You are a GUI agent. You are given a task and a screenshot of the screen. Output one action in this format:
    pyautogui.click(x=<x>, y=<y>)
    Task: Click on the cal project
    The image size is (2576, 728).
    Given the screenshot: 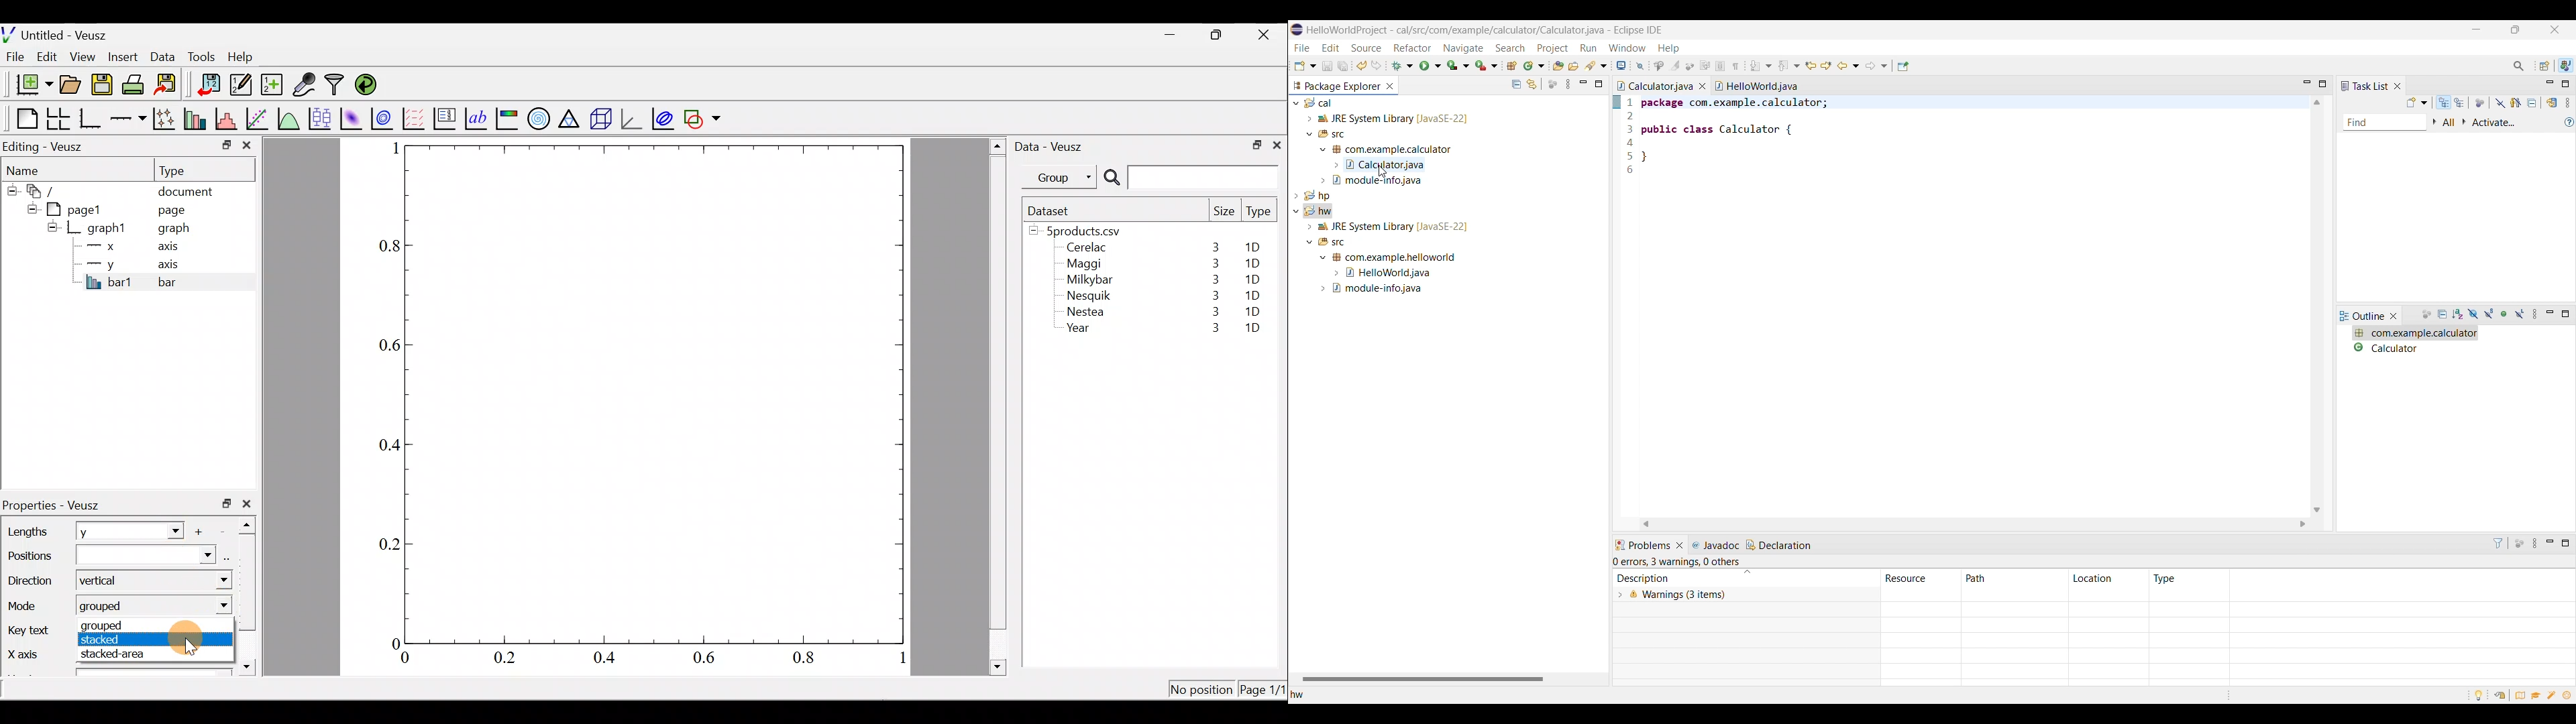 What is the action you would take?
    pyautogui.click(x=1446, y=141)
    